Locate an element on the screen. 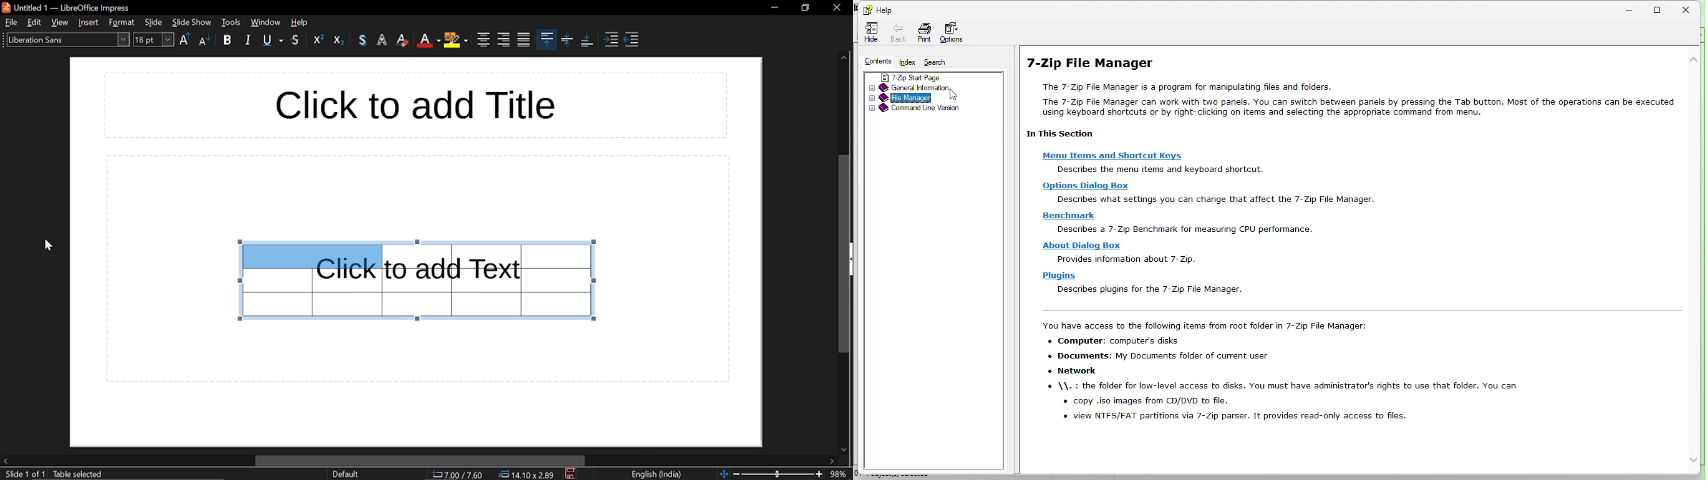  Increase indent  is located at coordinates (613, 41).